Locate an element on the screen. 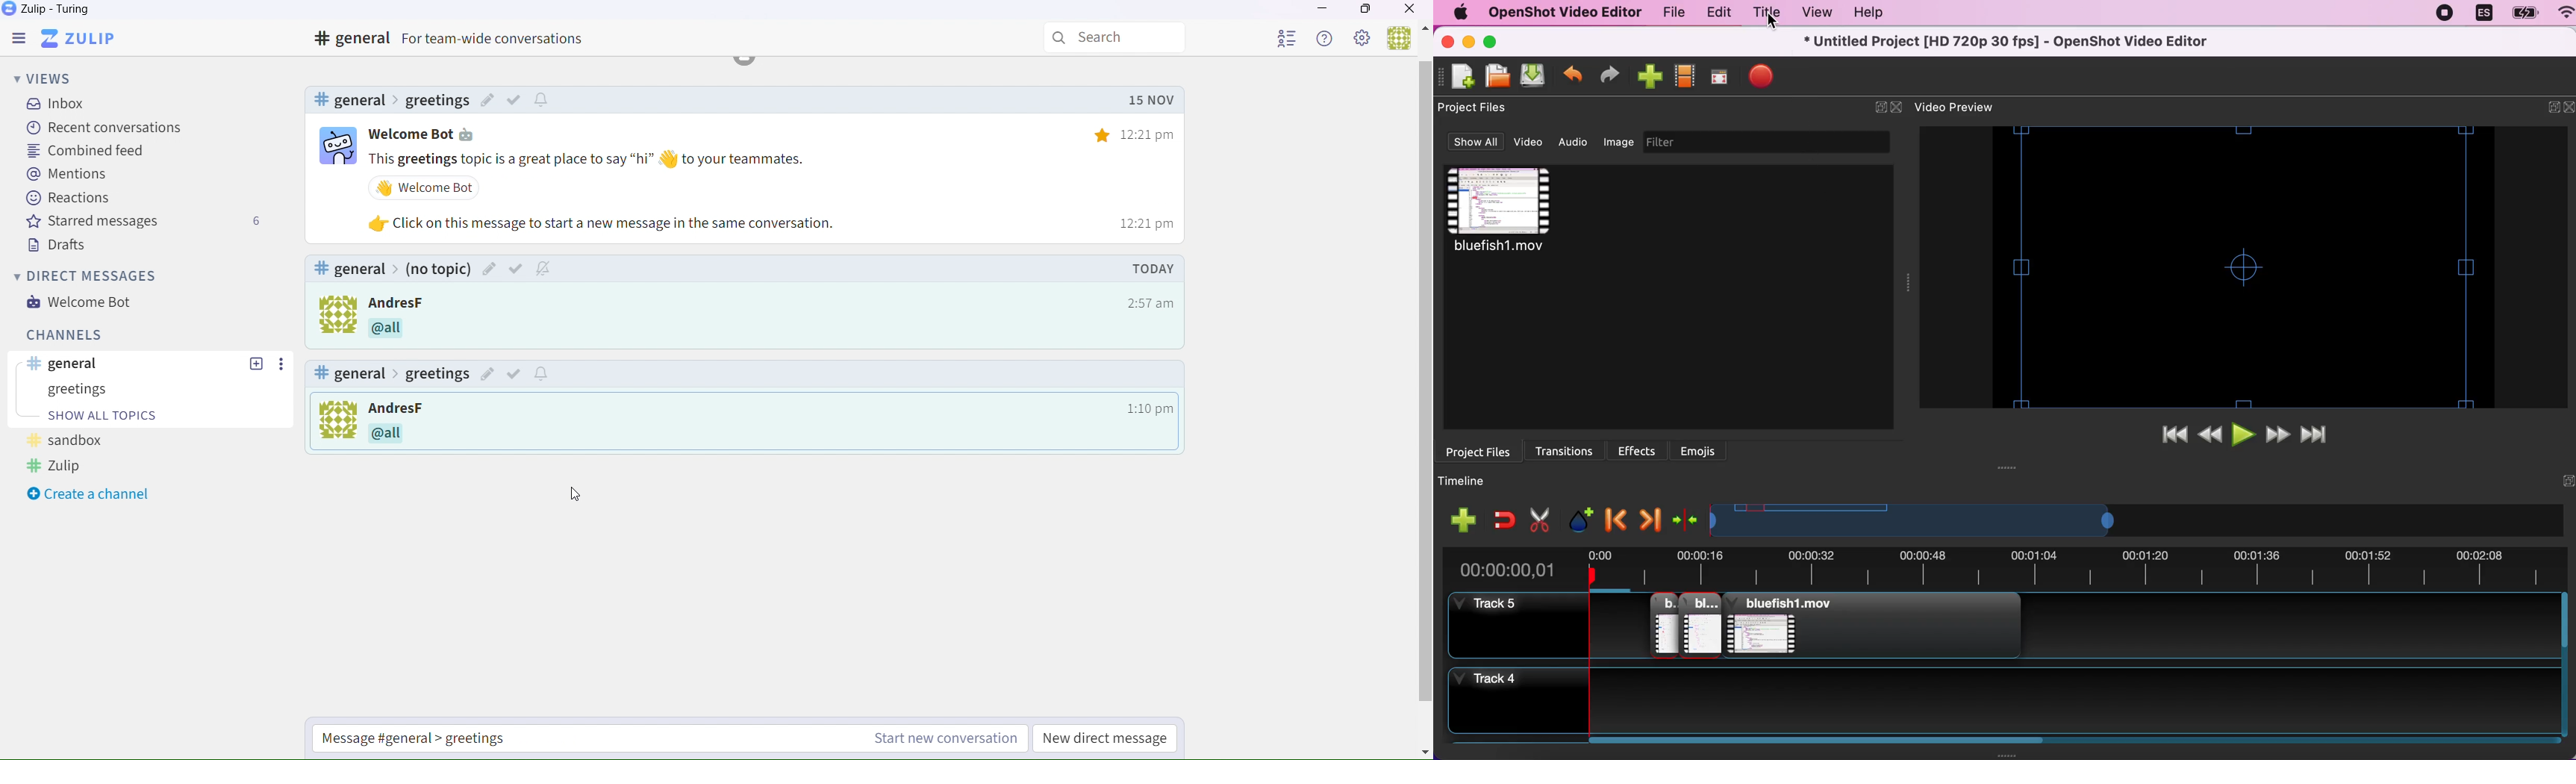 The image size is (2576, 784). 00:00:00,01 is located at coordinates (1508, 566).